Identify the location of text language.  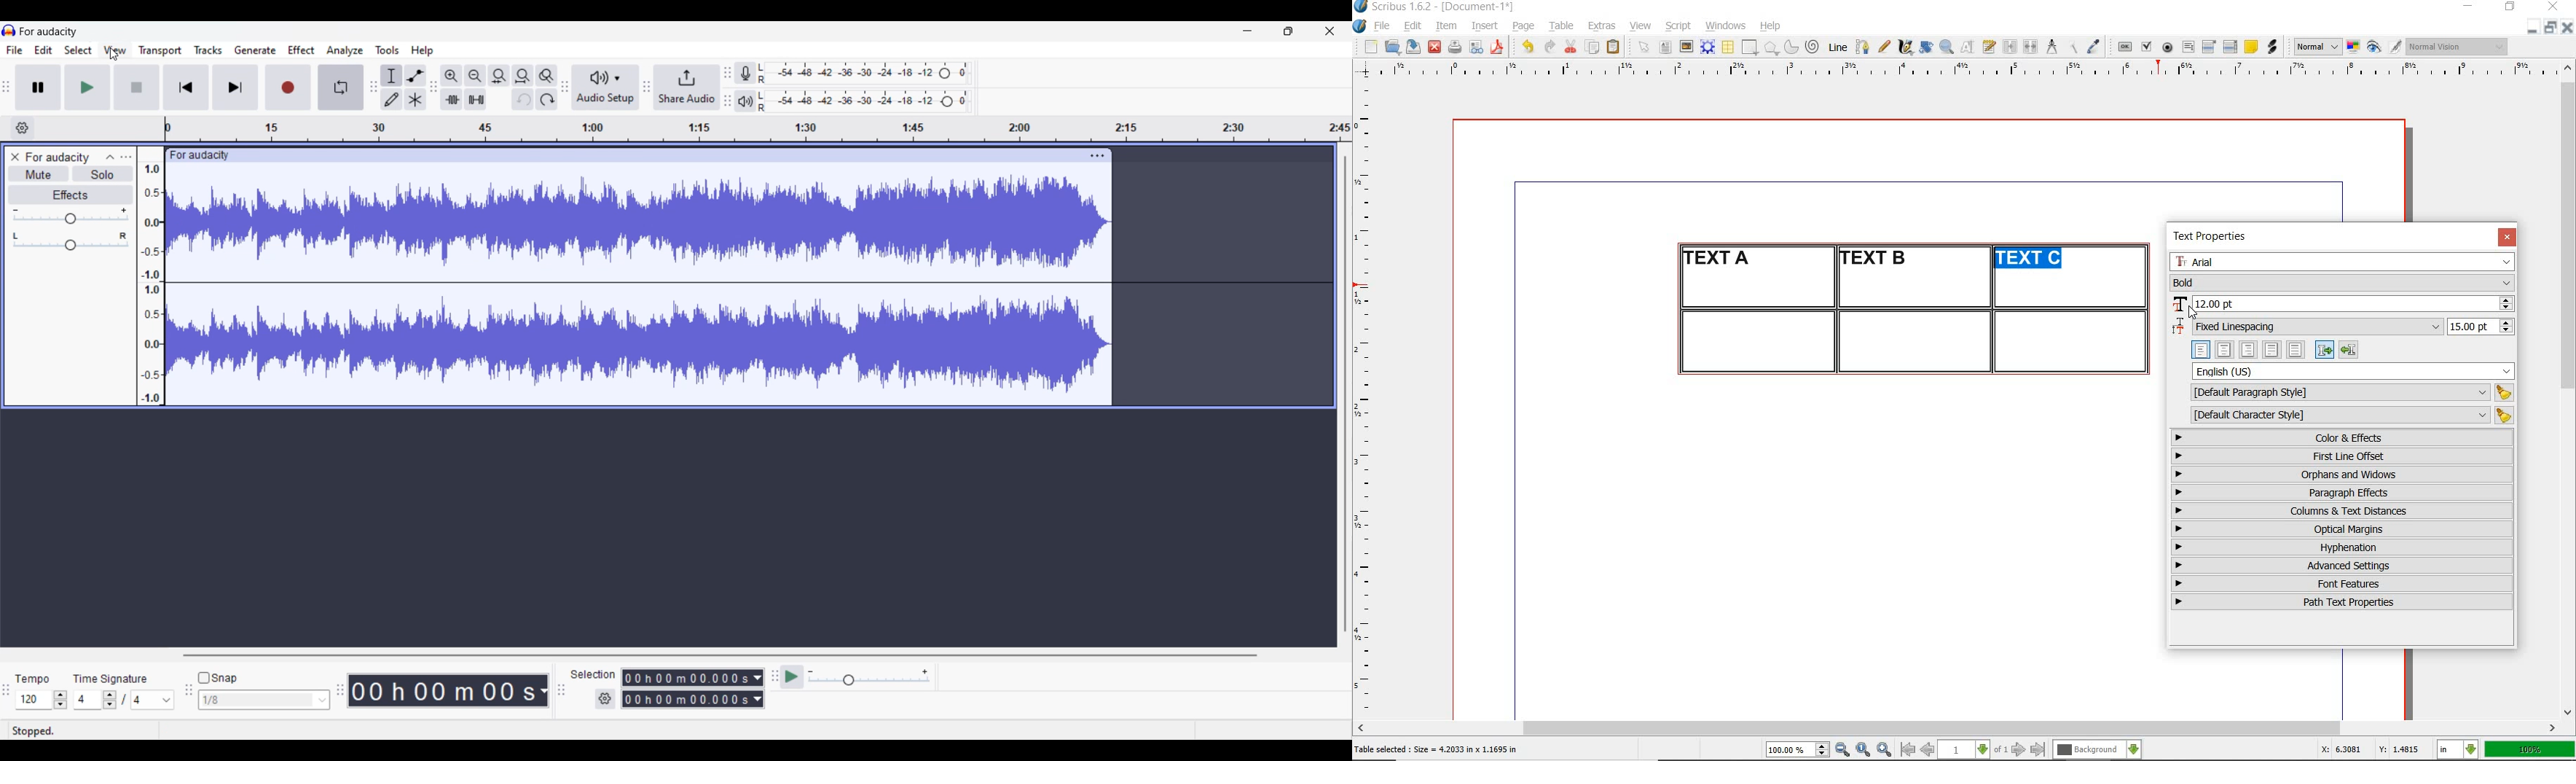
(2354, 371).